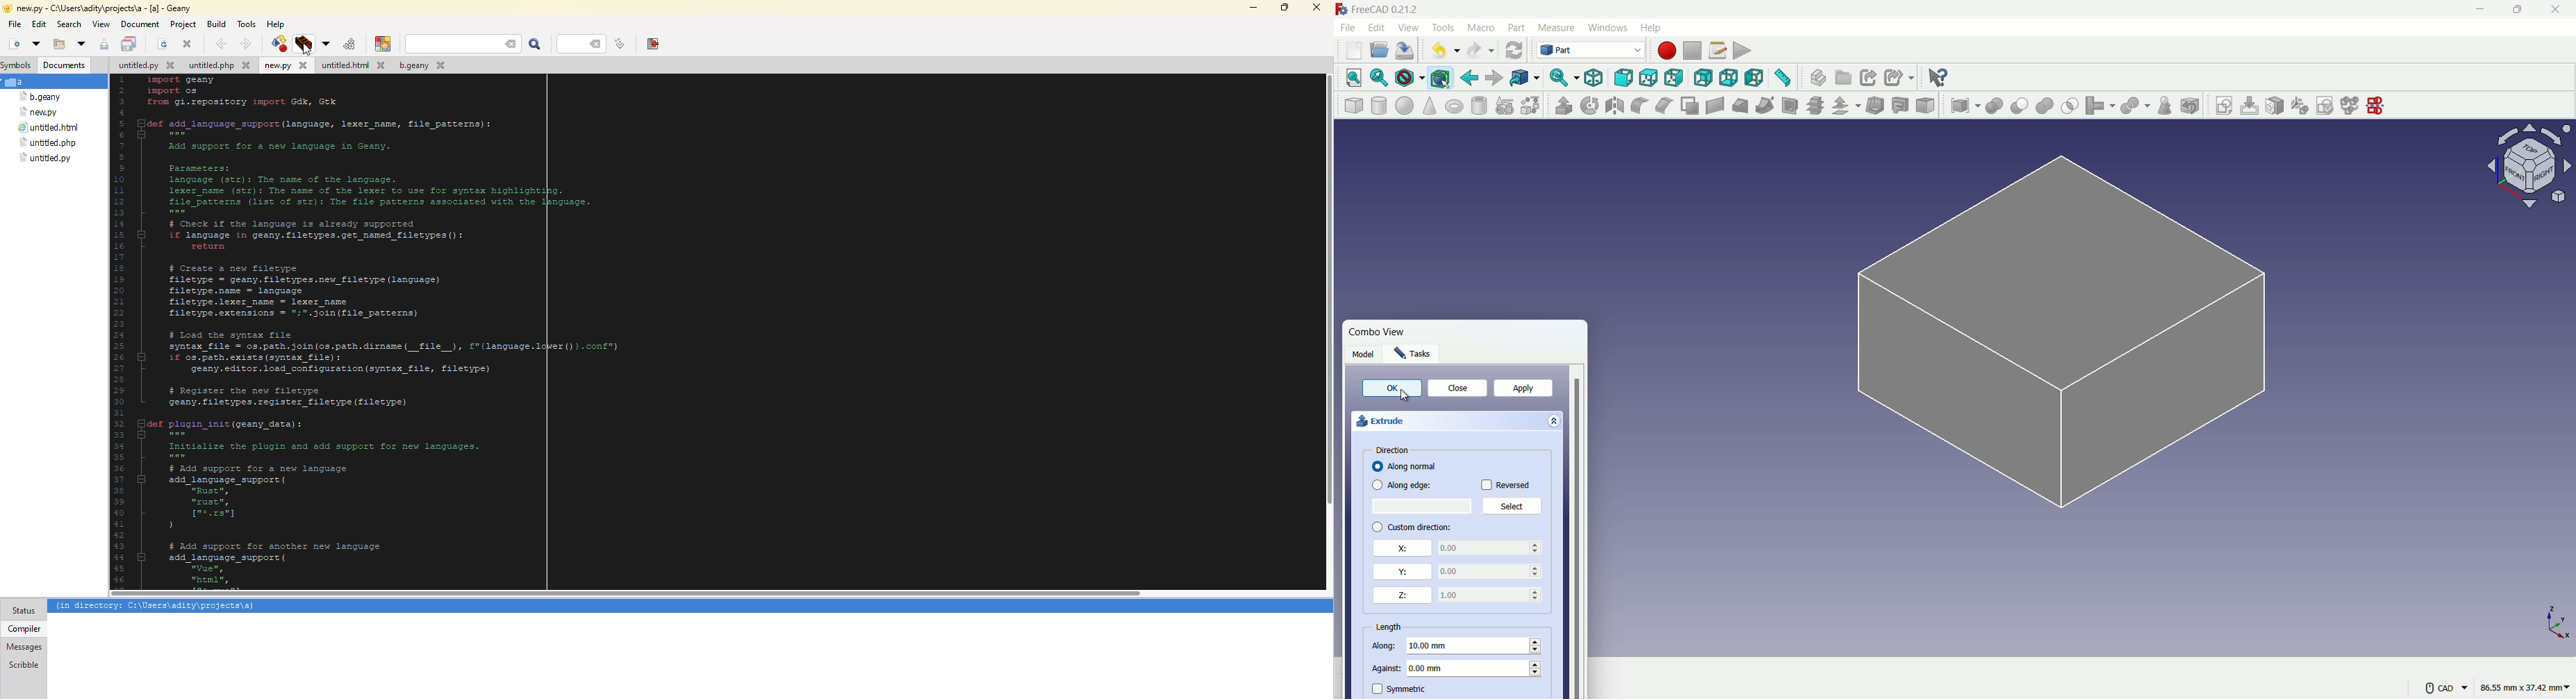  Describe the element at coordinates (1328, 294) in the screenshot. I see `scroll bar` at that location.